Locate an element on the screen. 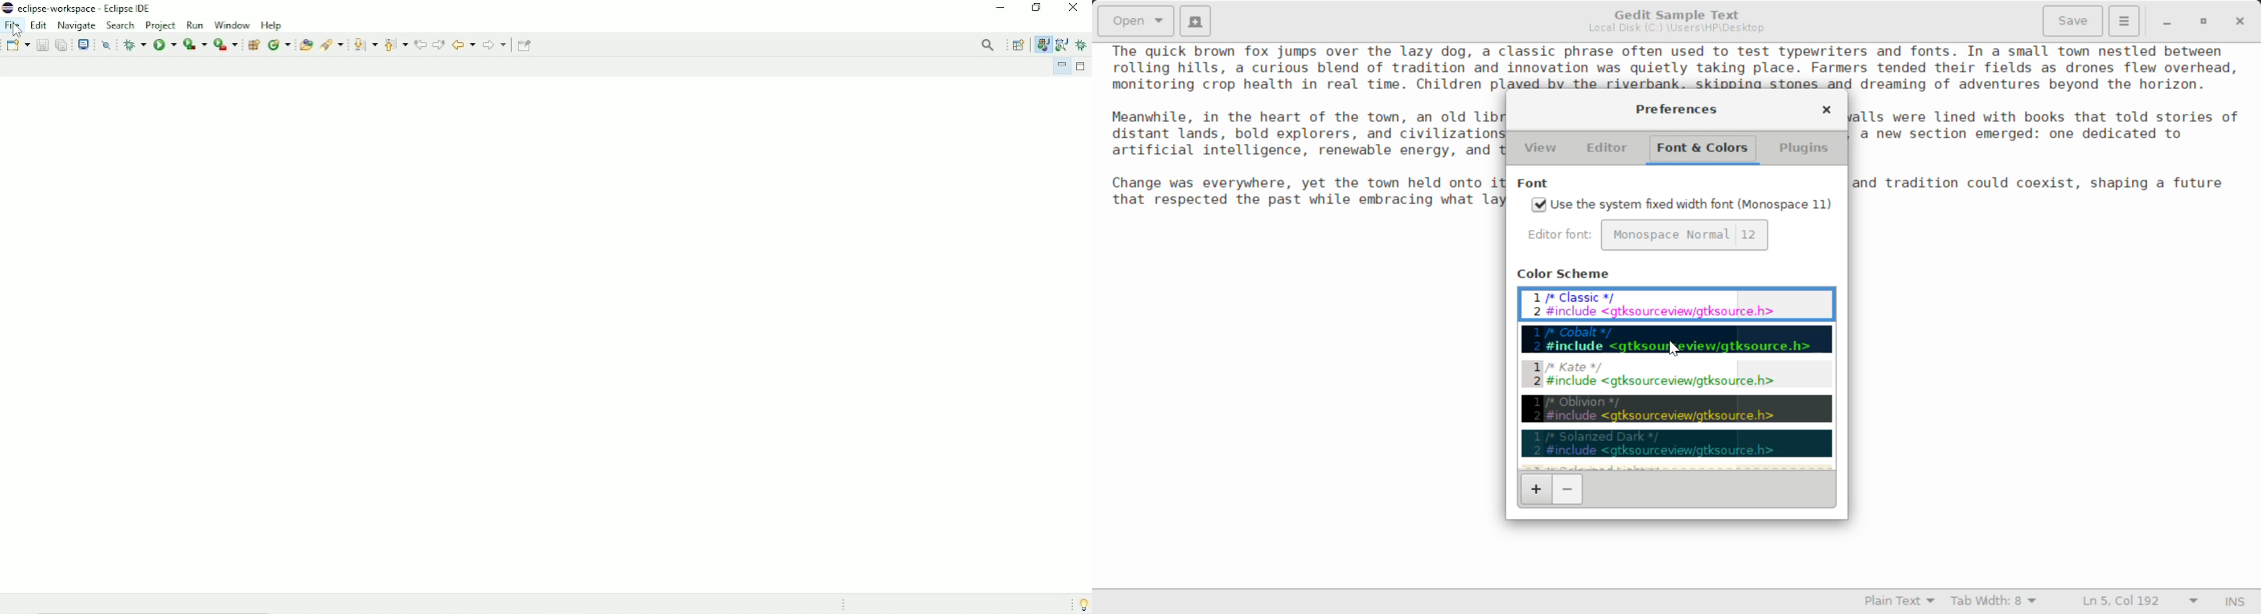 The width and height of the screenshot is (2268, 616). Close Tab is located at coordinates (1827, 110).